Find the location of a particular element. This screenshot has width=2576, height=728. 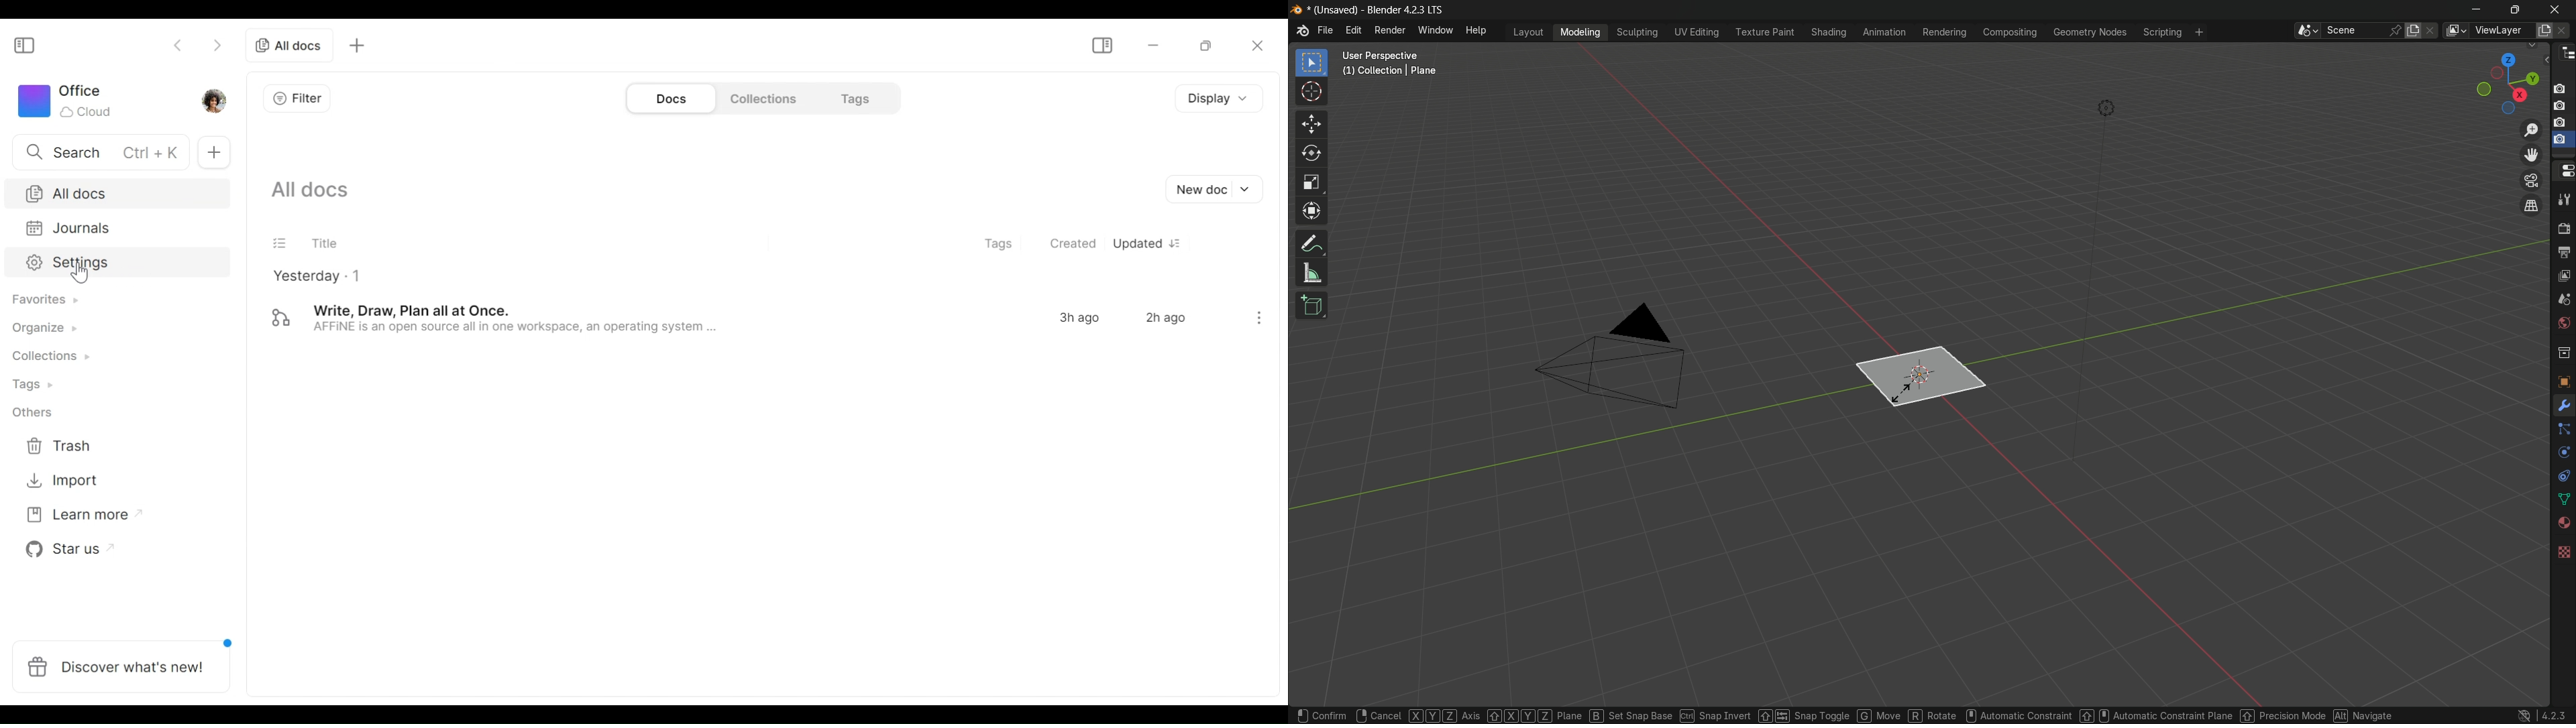

move is located at coordinates (1890, 715).